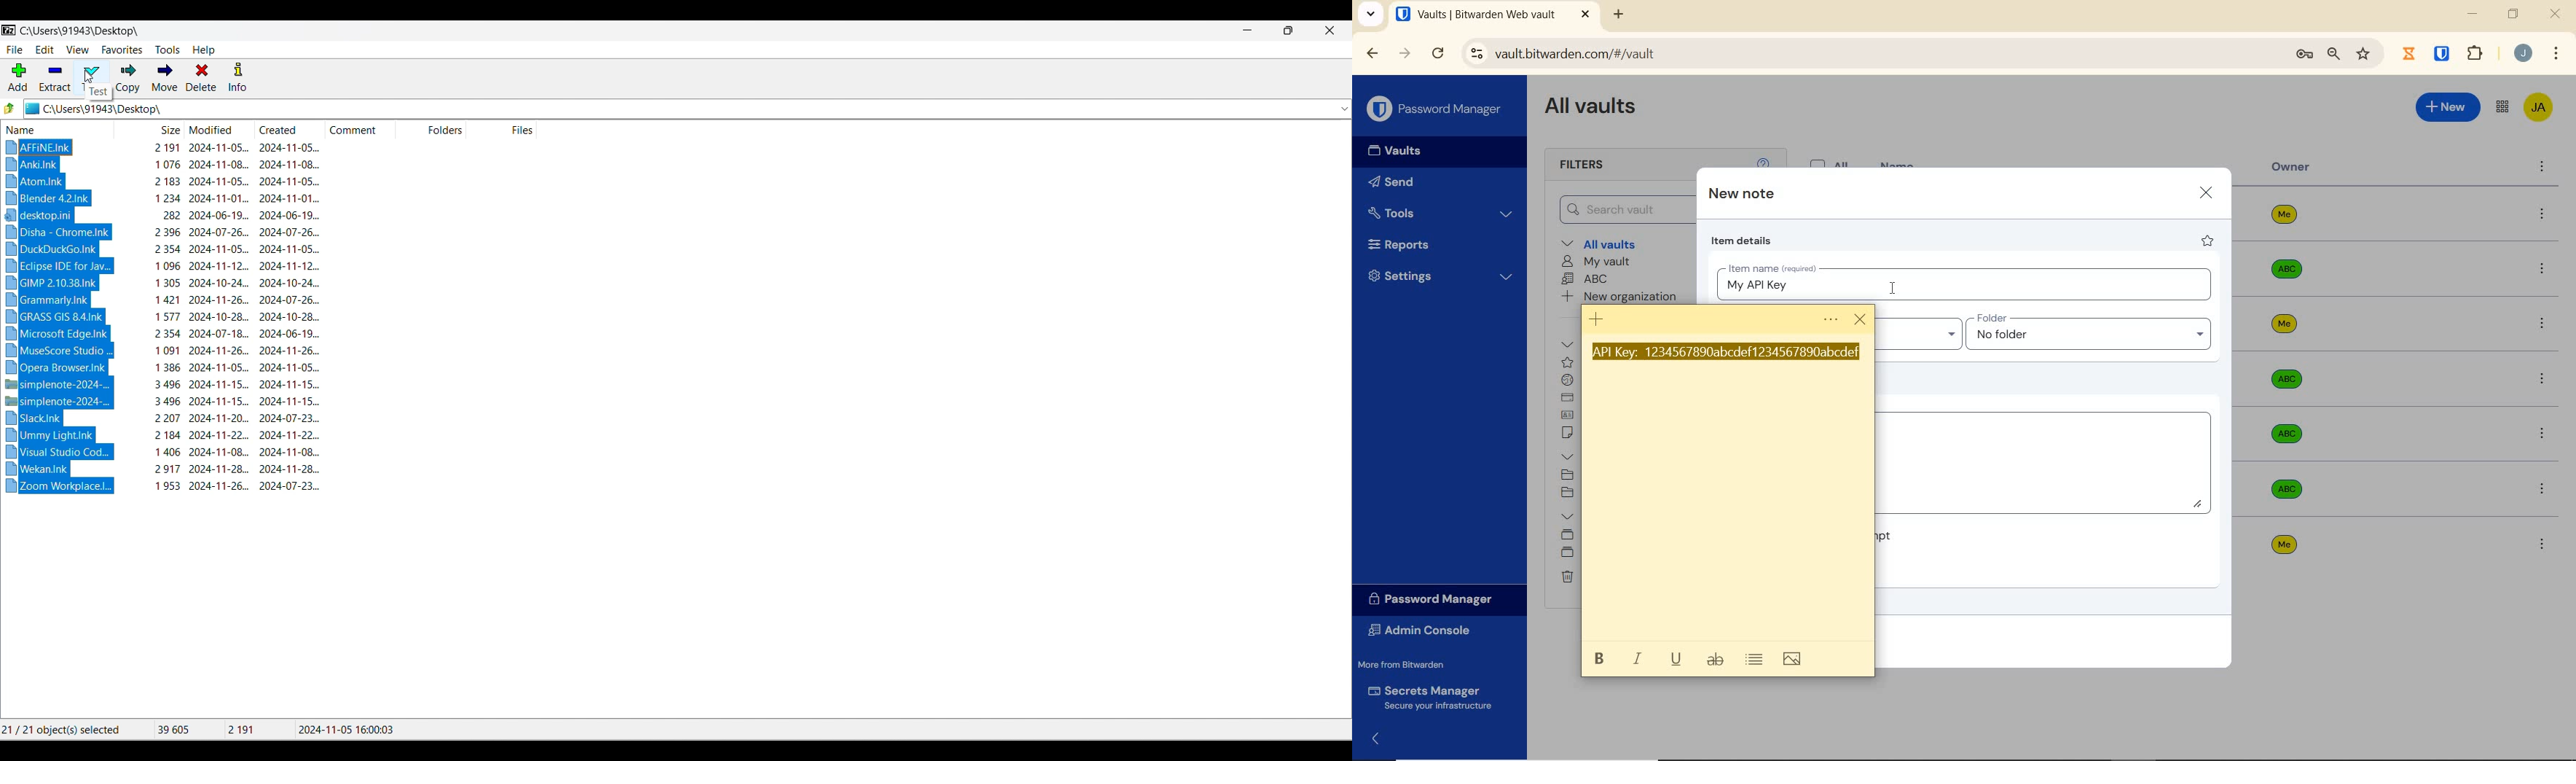  I want to click on strikethrough, so click(1716, 662).